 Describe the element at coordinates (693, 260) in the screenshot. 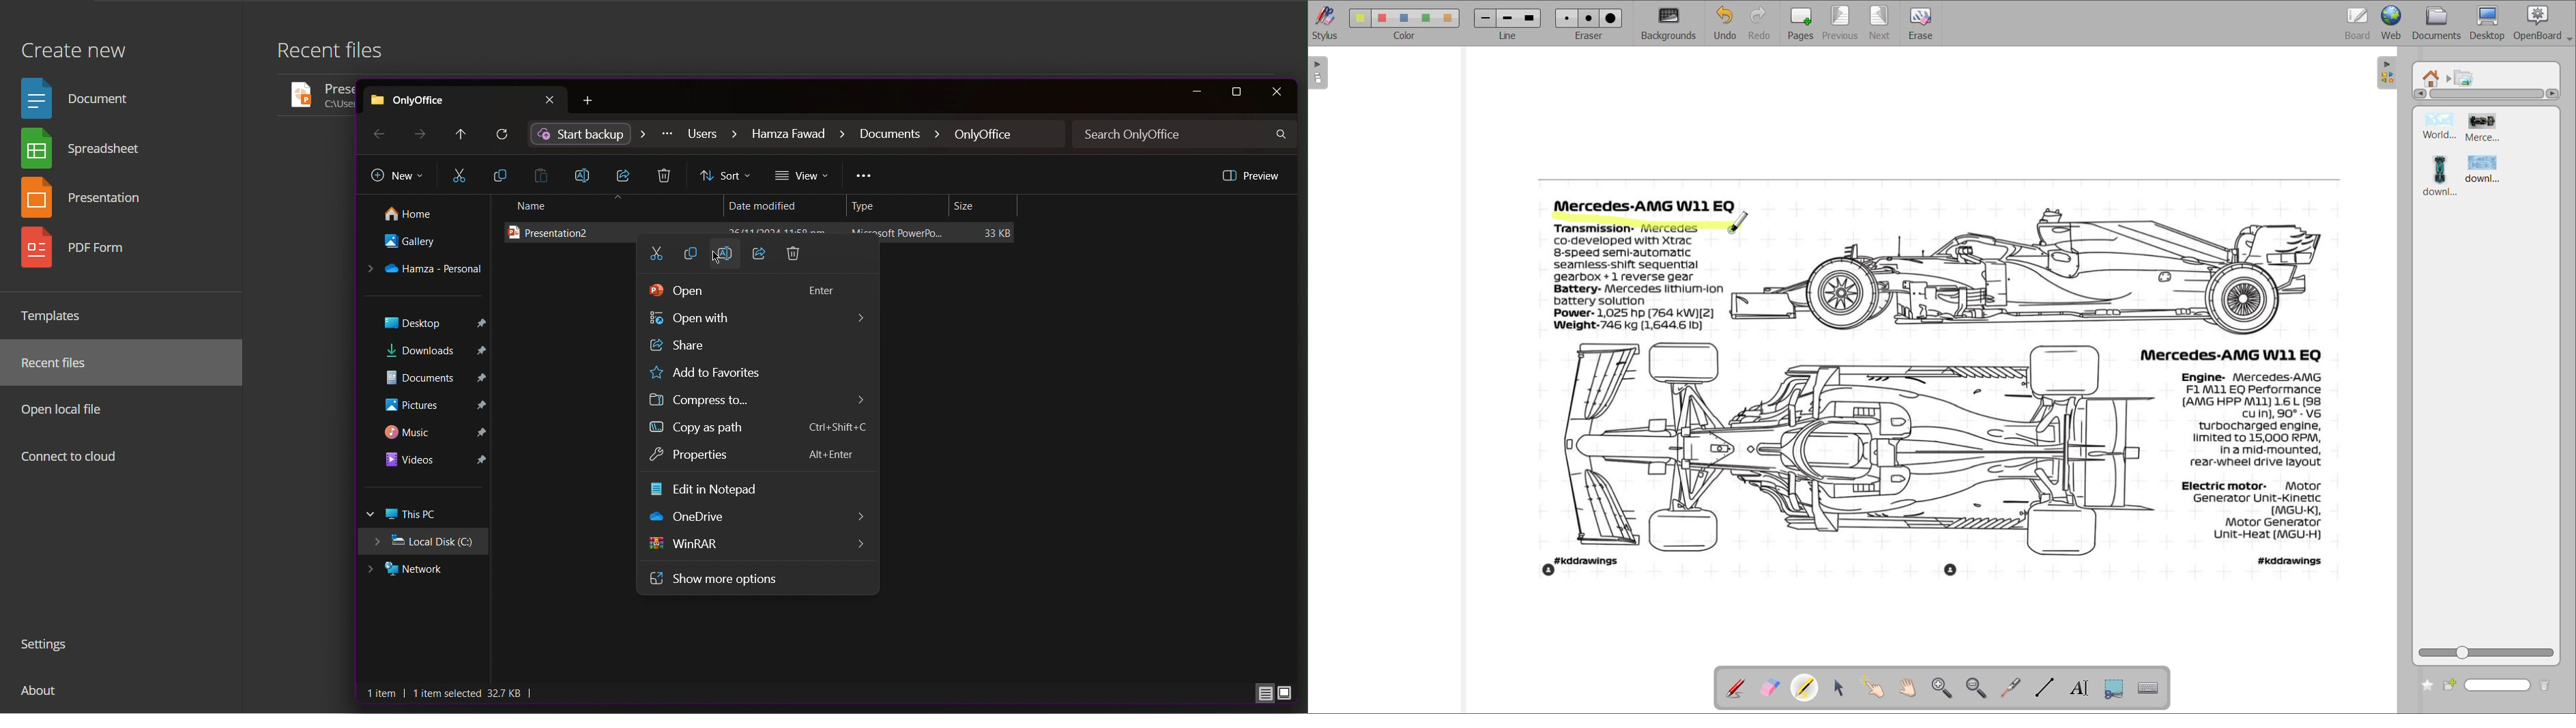

I see `Copy` at that location.